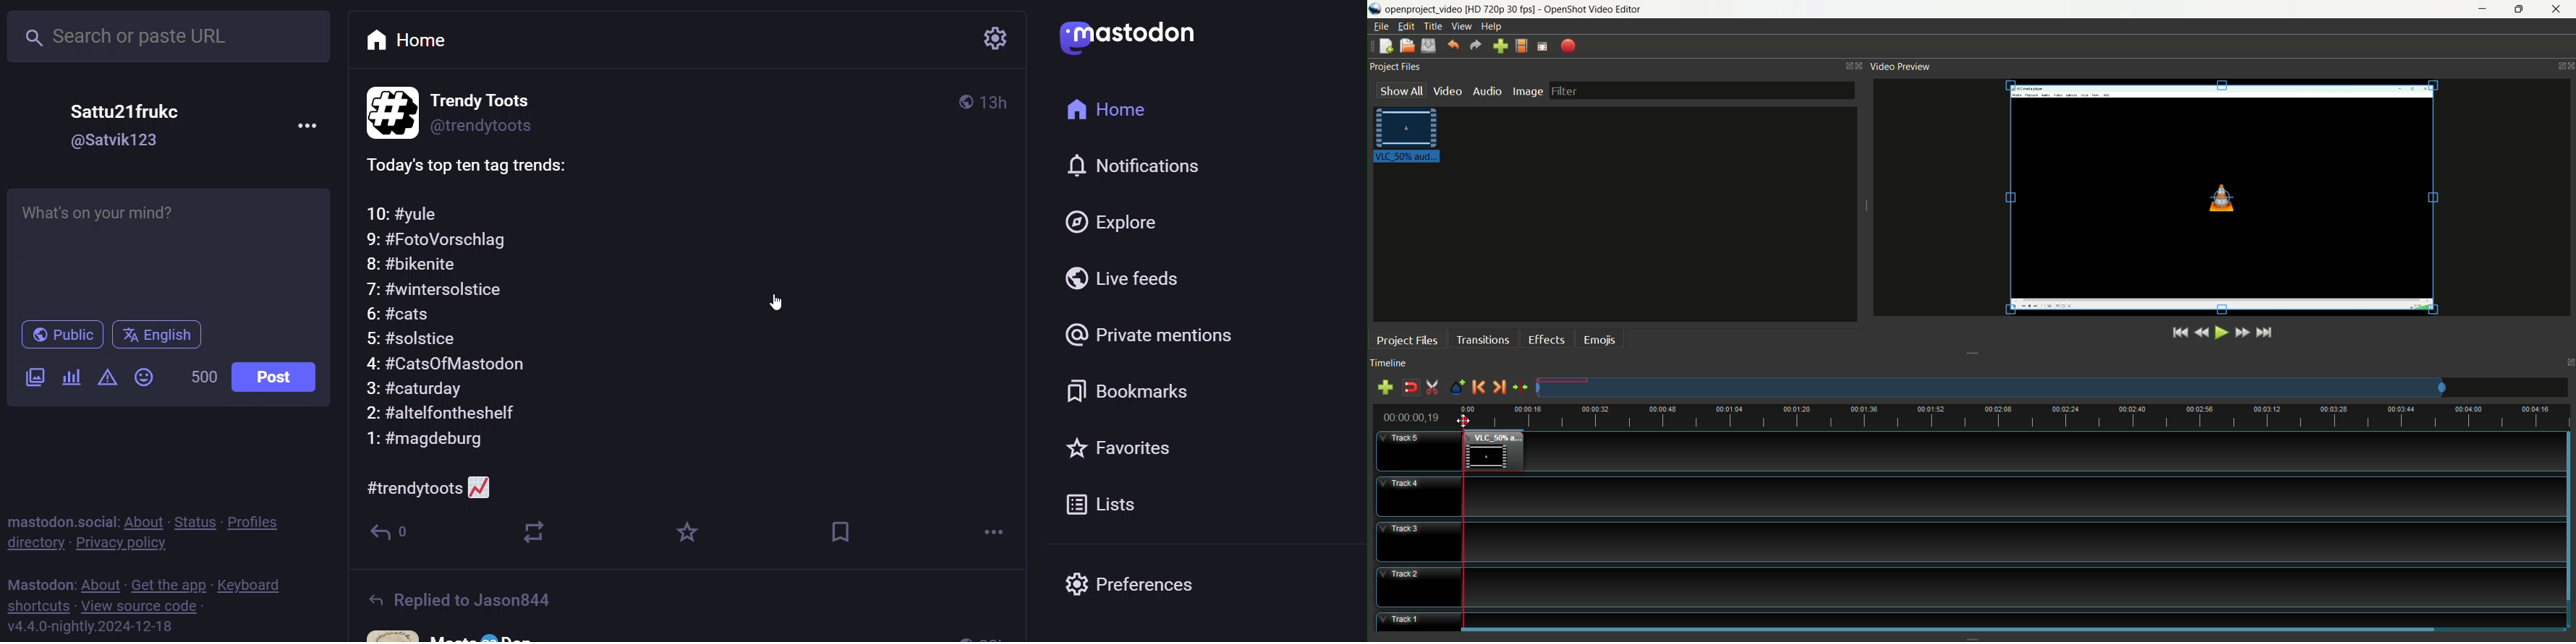 This screenshot has width=2576, height=644. Describe the element at coordinates (1542, 45) in the screenshot. I see `fullscreen` at that location.